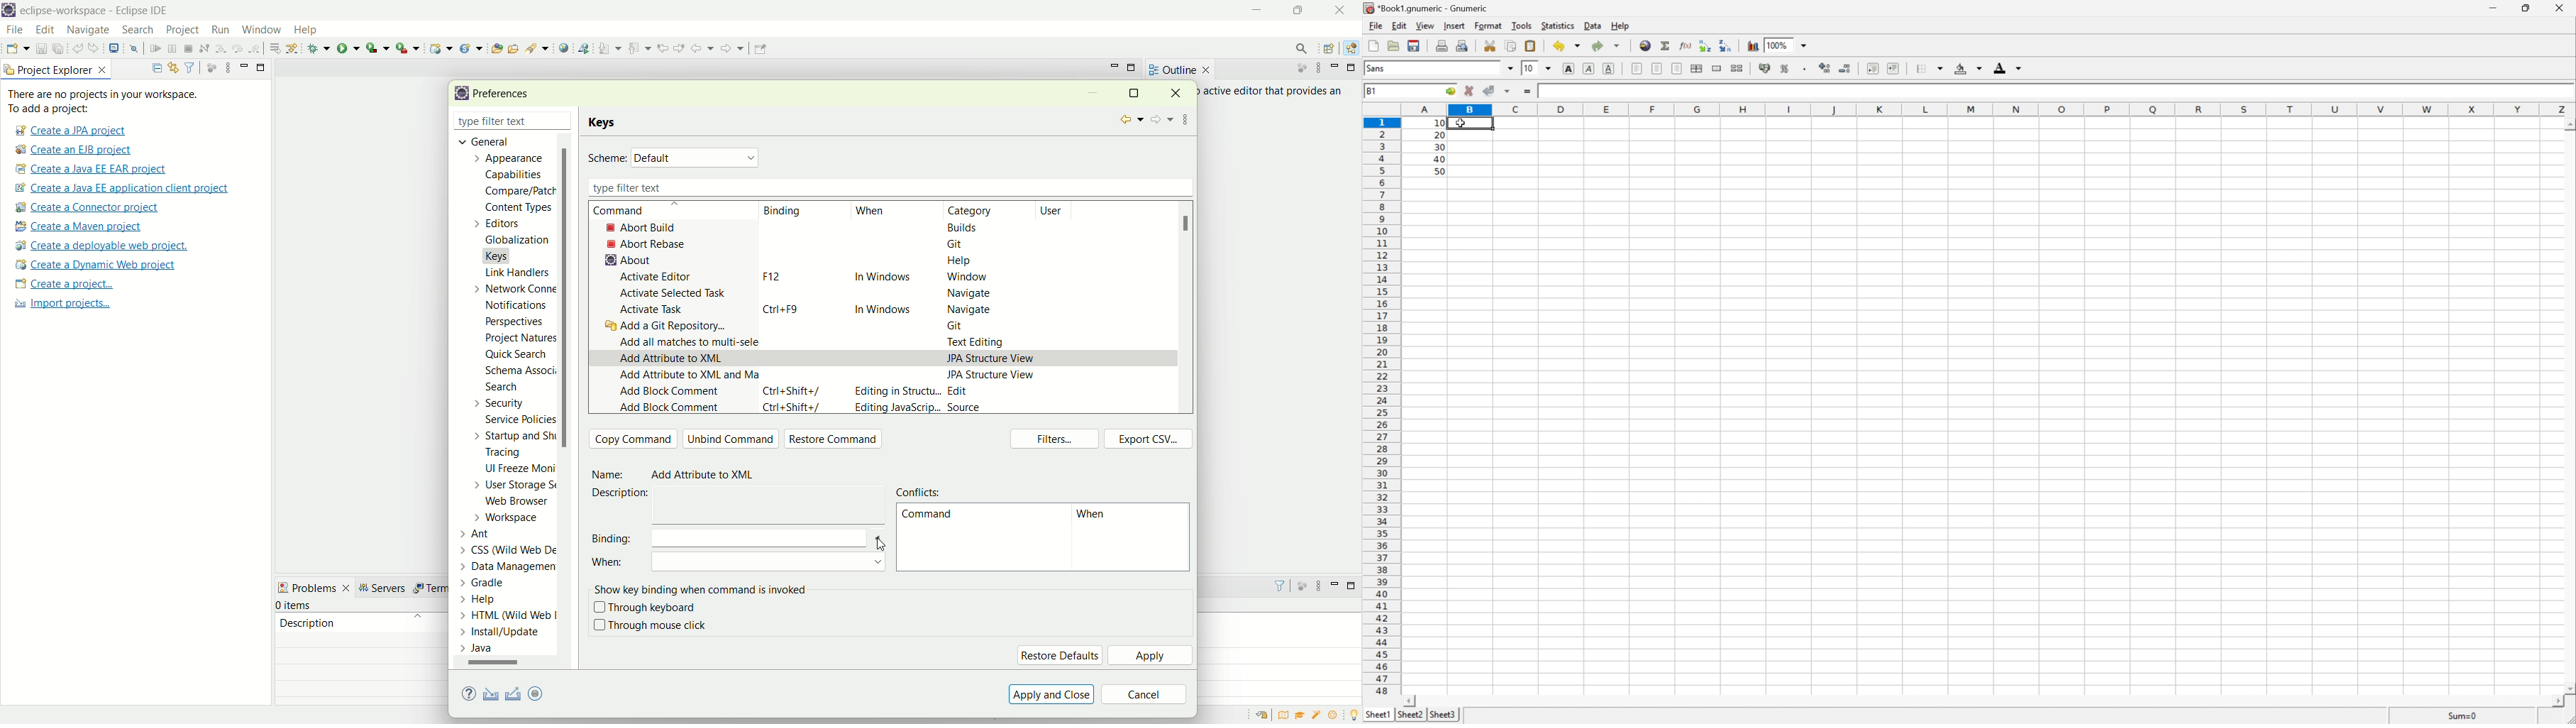 This screenshot has width=2576, height=728. Describe the element at coordinates (1667, 45) in the screenshot. I see `Sum in current cell` at that location.